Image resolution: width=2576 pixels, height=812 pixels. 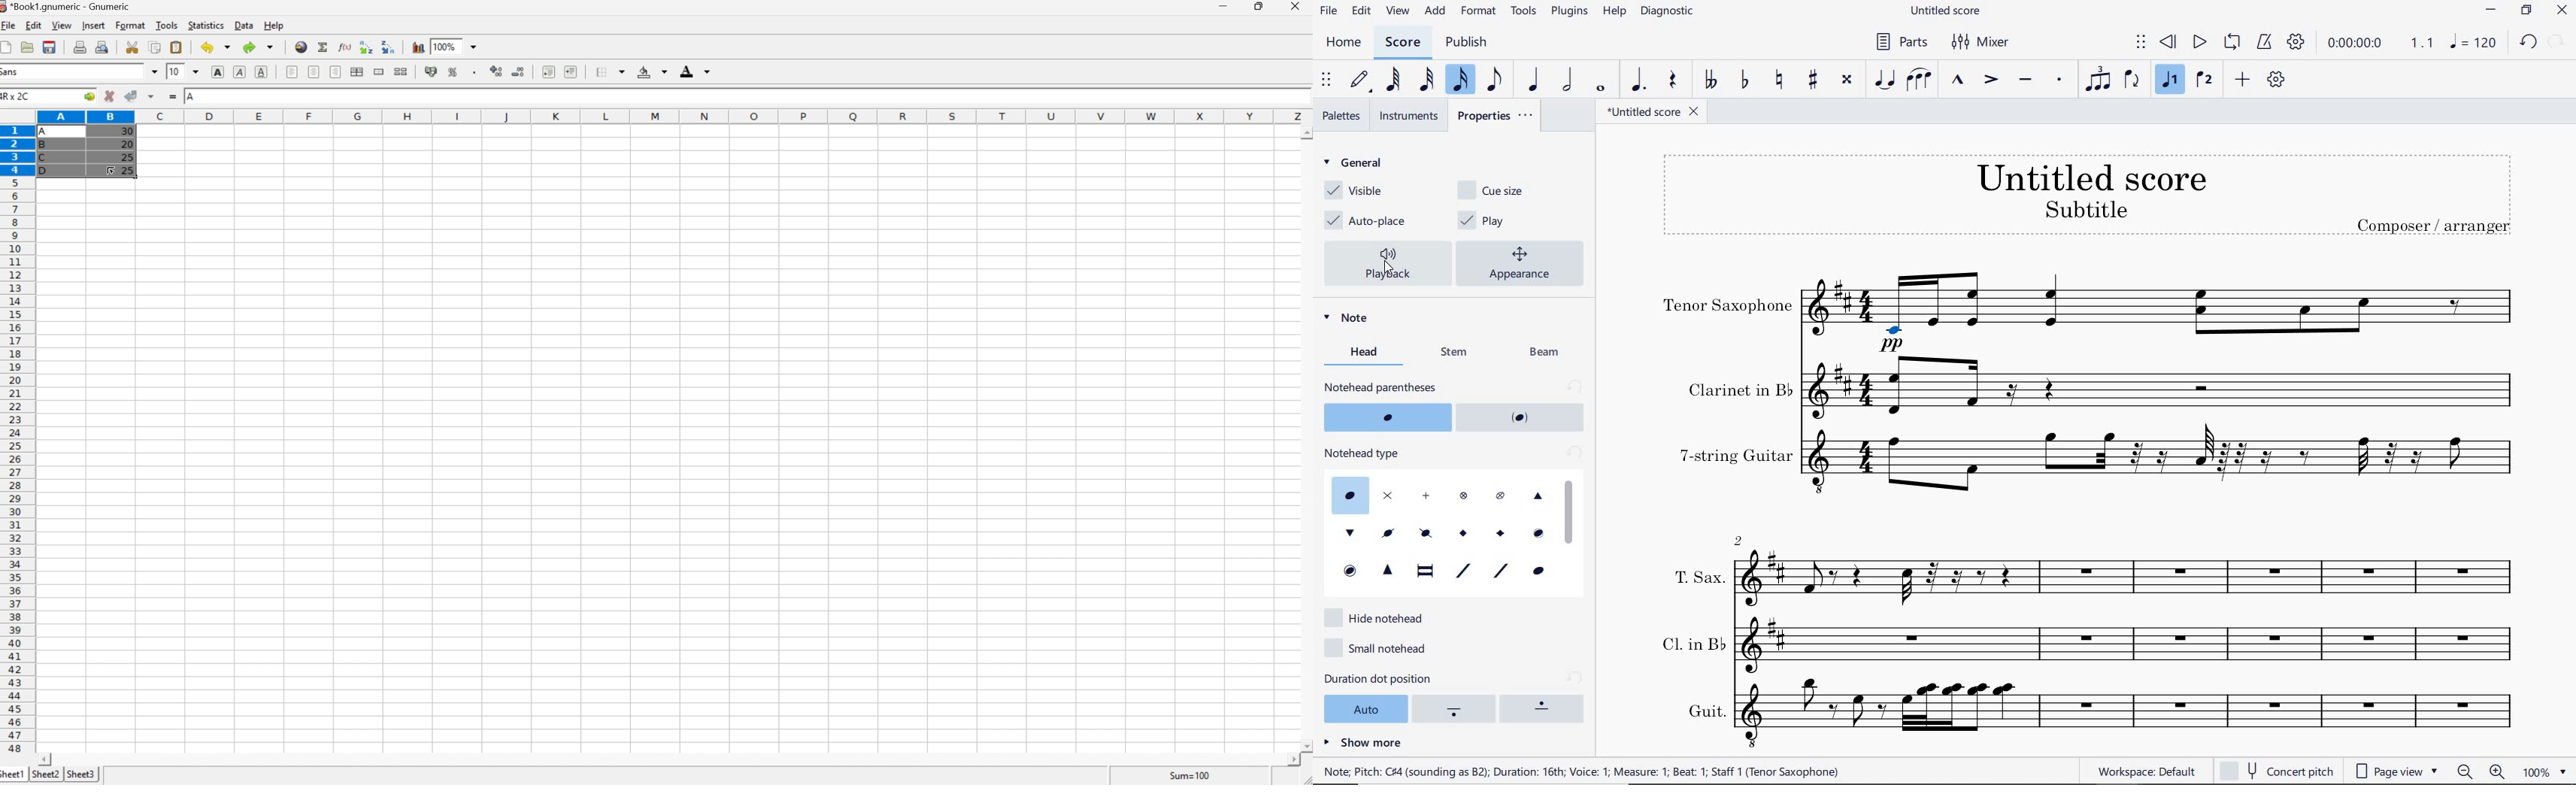 I want to click on Close, so click(x=1297, y=7).